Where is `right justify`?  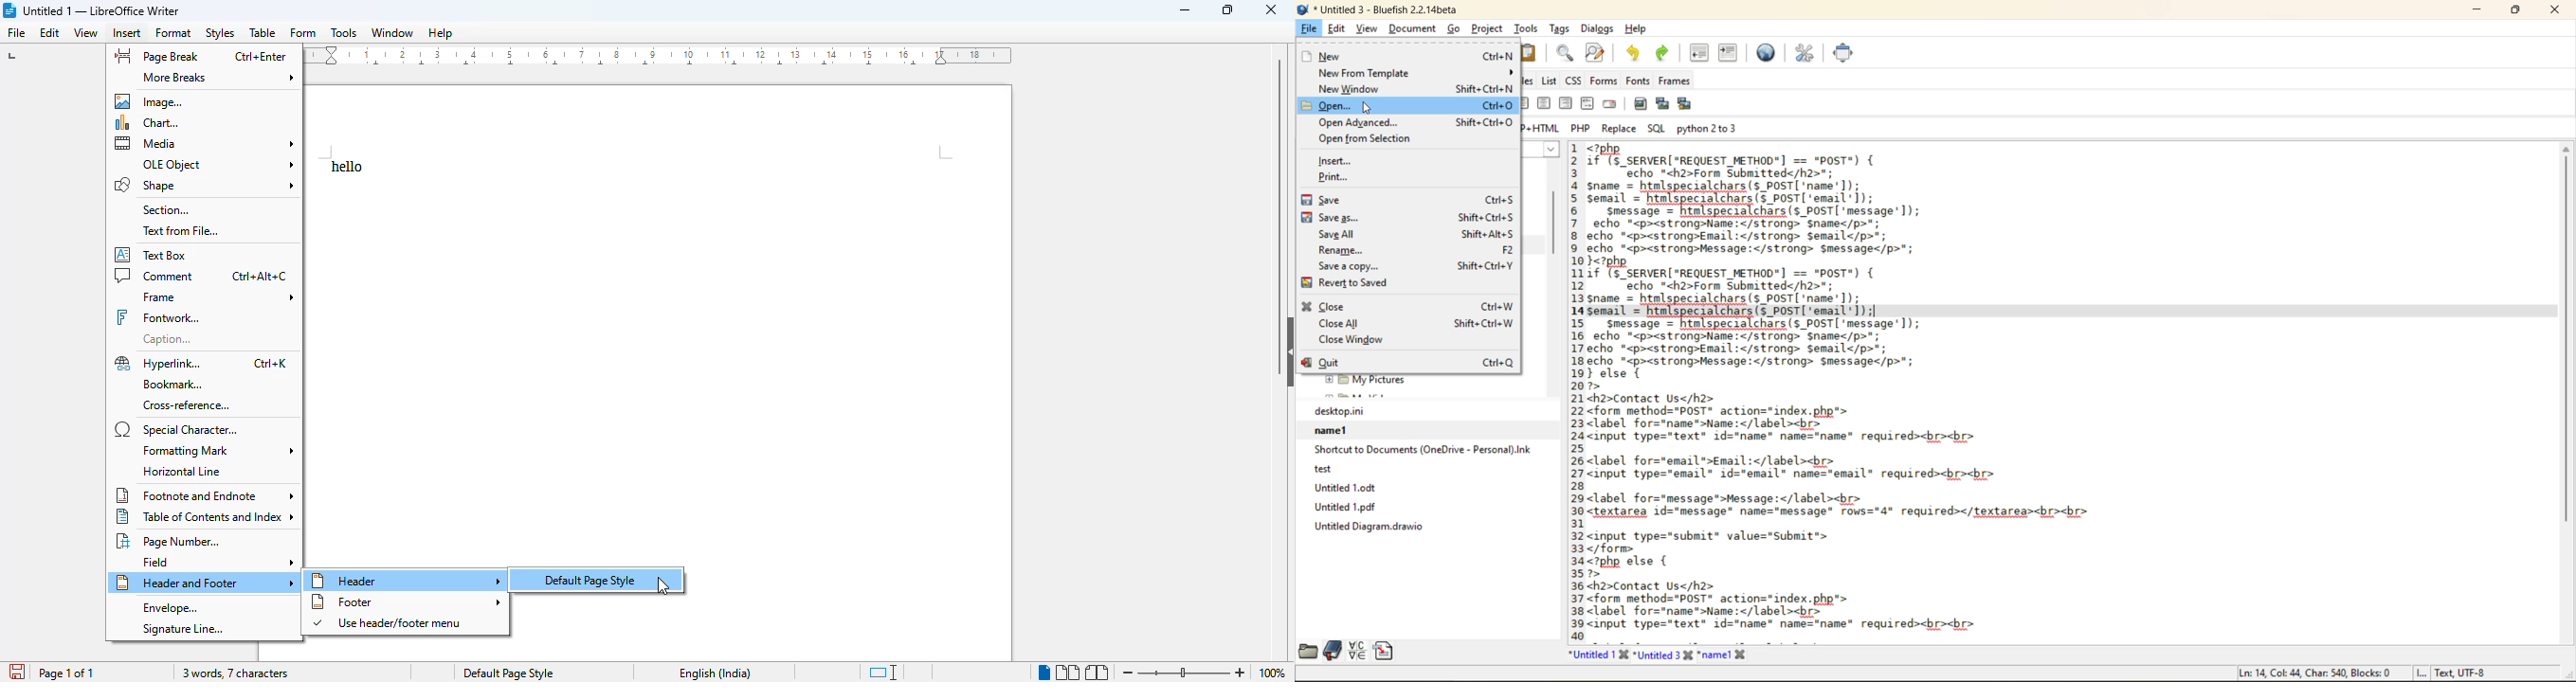
right justify is located at coordinates (1566, 103).